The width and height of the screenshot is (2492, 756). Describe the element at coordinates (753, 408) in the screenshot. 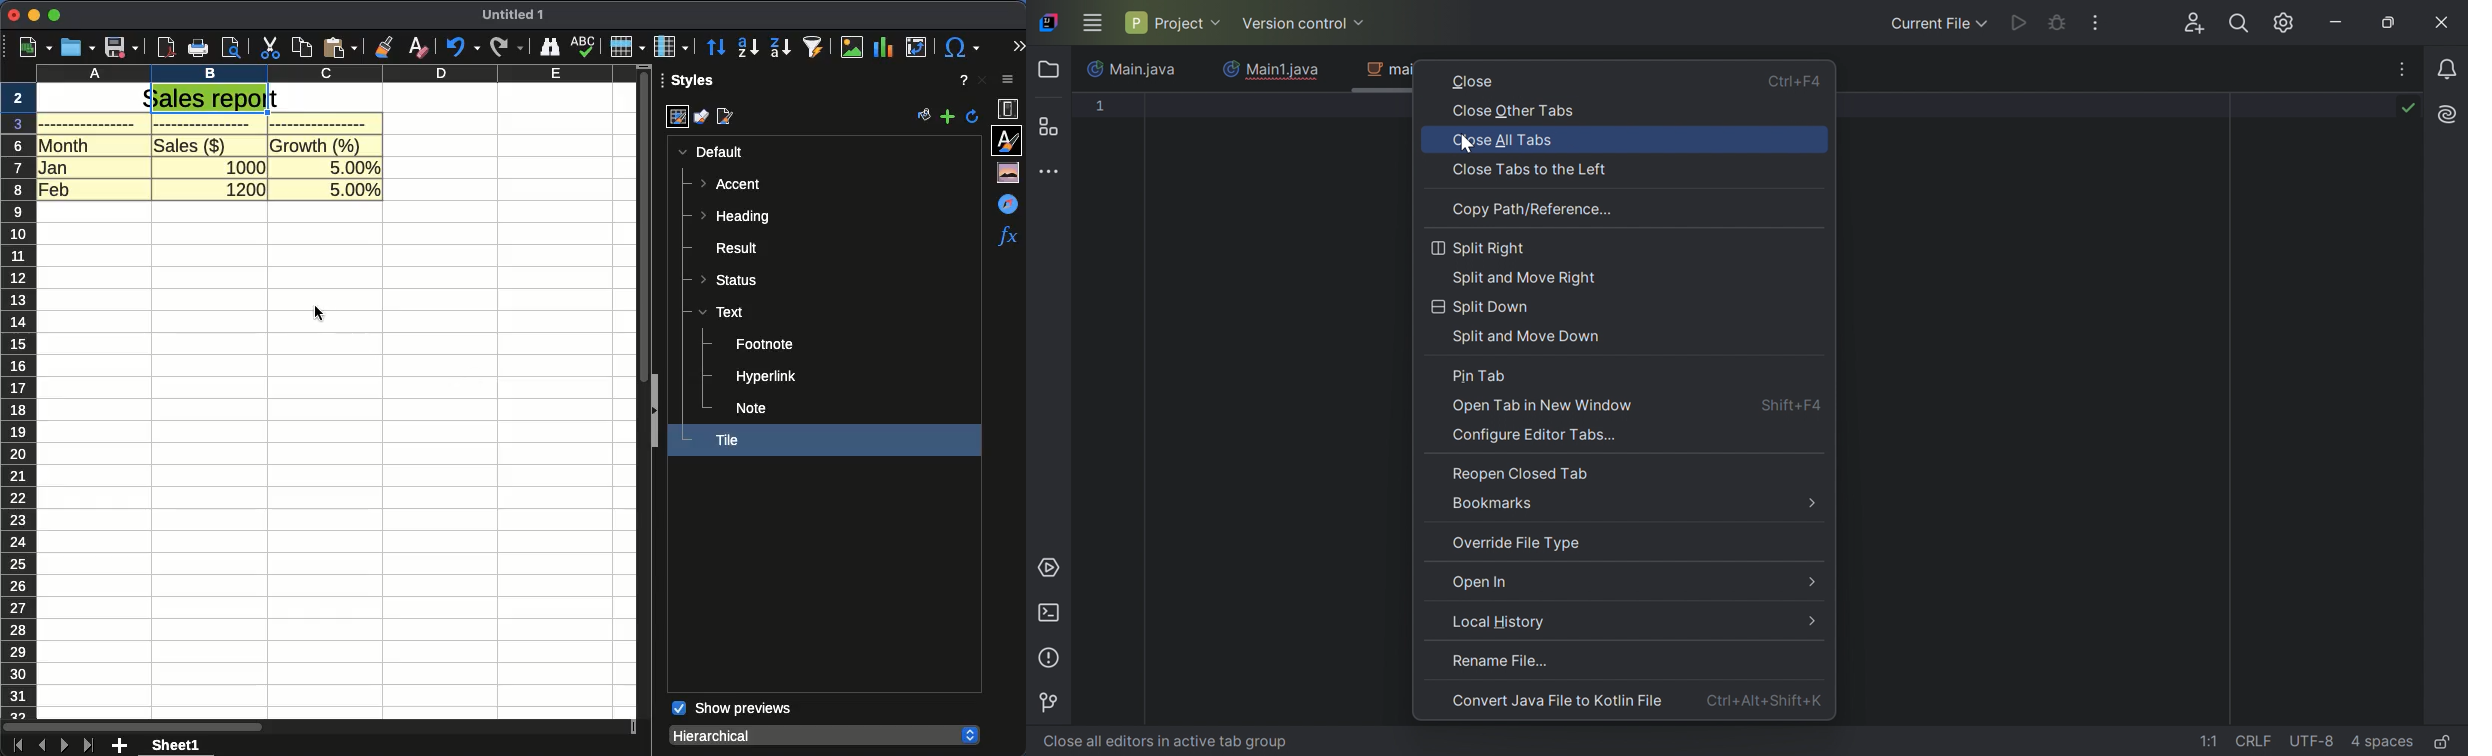

I see `note` at that location.